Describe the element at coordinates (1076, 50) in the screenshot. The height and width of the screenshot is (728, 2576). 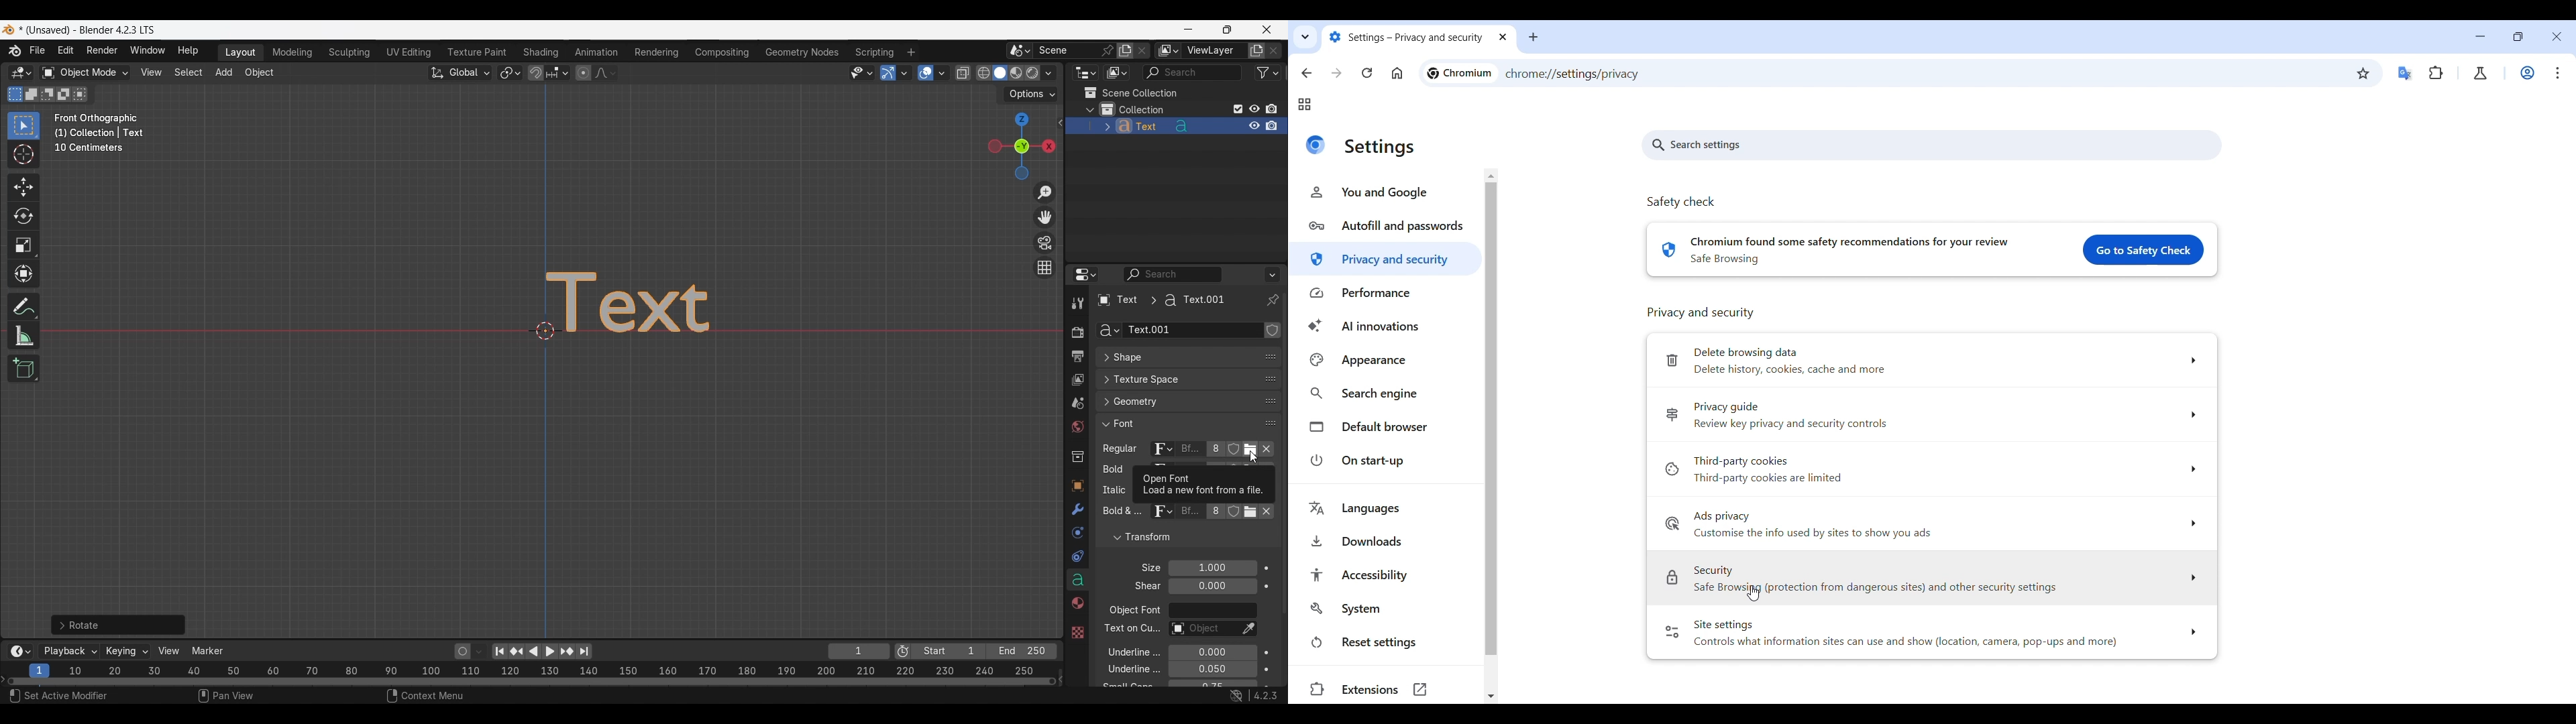
I see `Pin scene to workspace` at that location.